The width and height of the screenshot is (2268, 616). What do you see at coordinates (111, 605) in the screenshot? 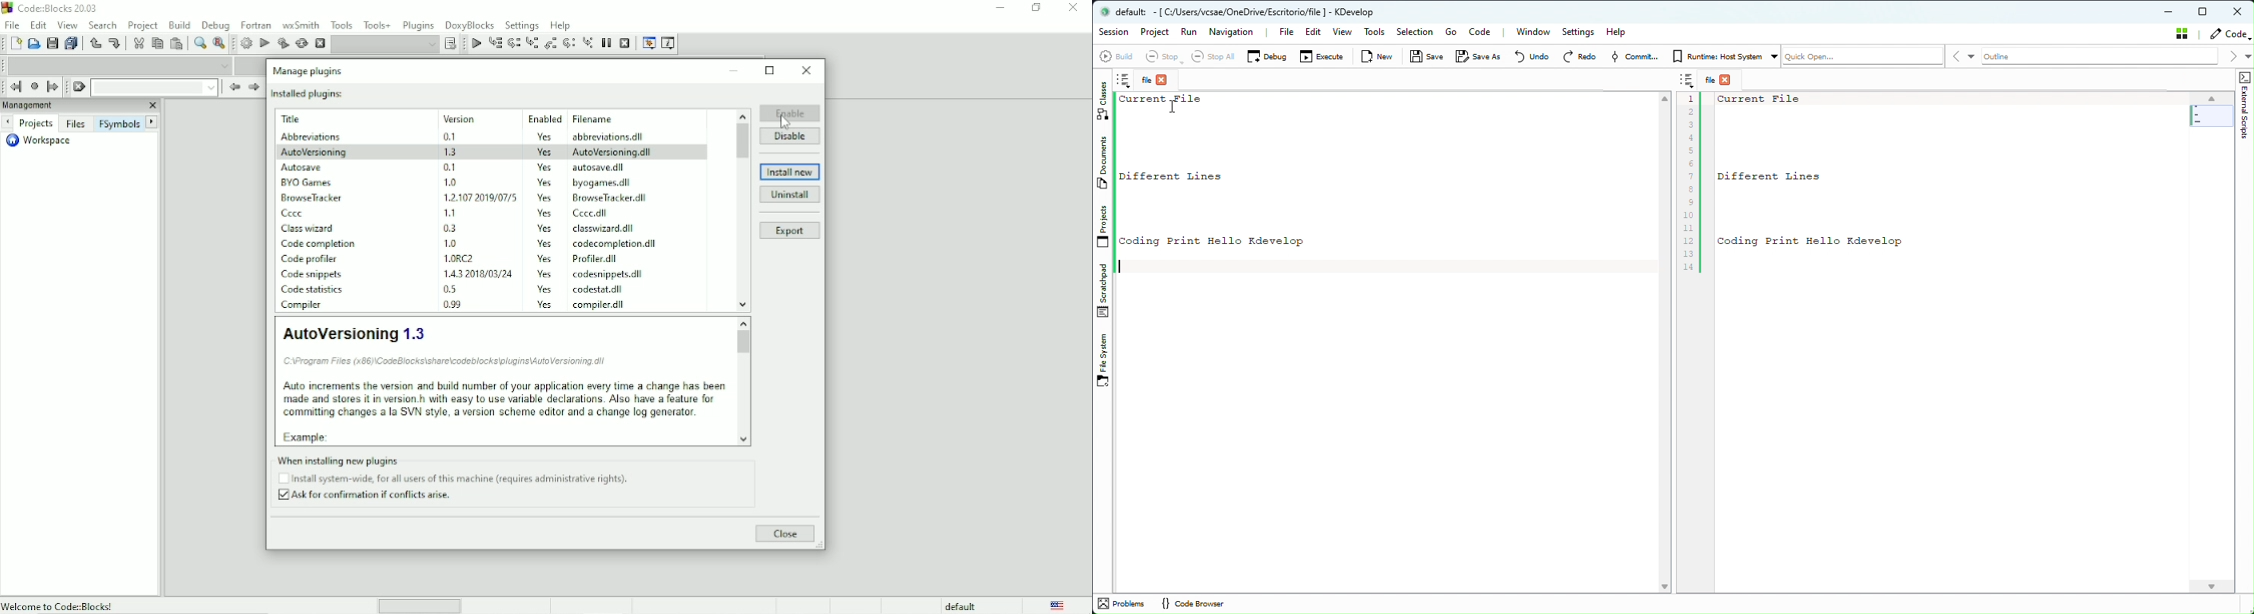
I see `welcome to code:blocks!` at bounding box center [111, 605].